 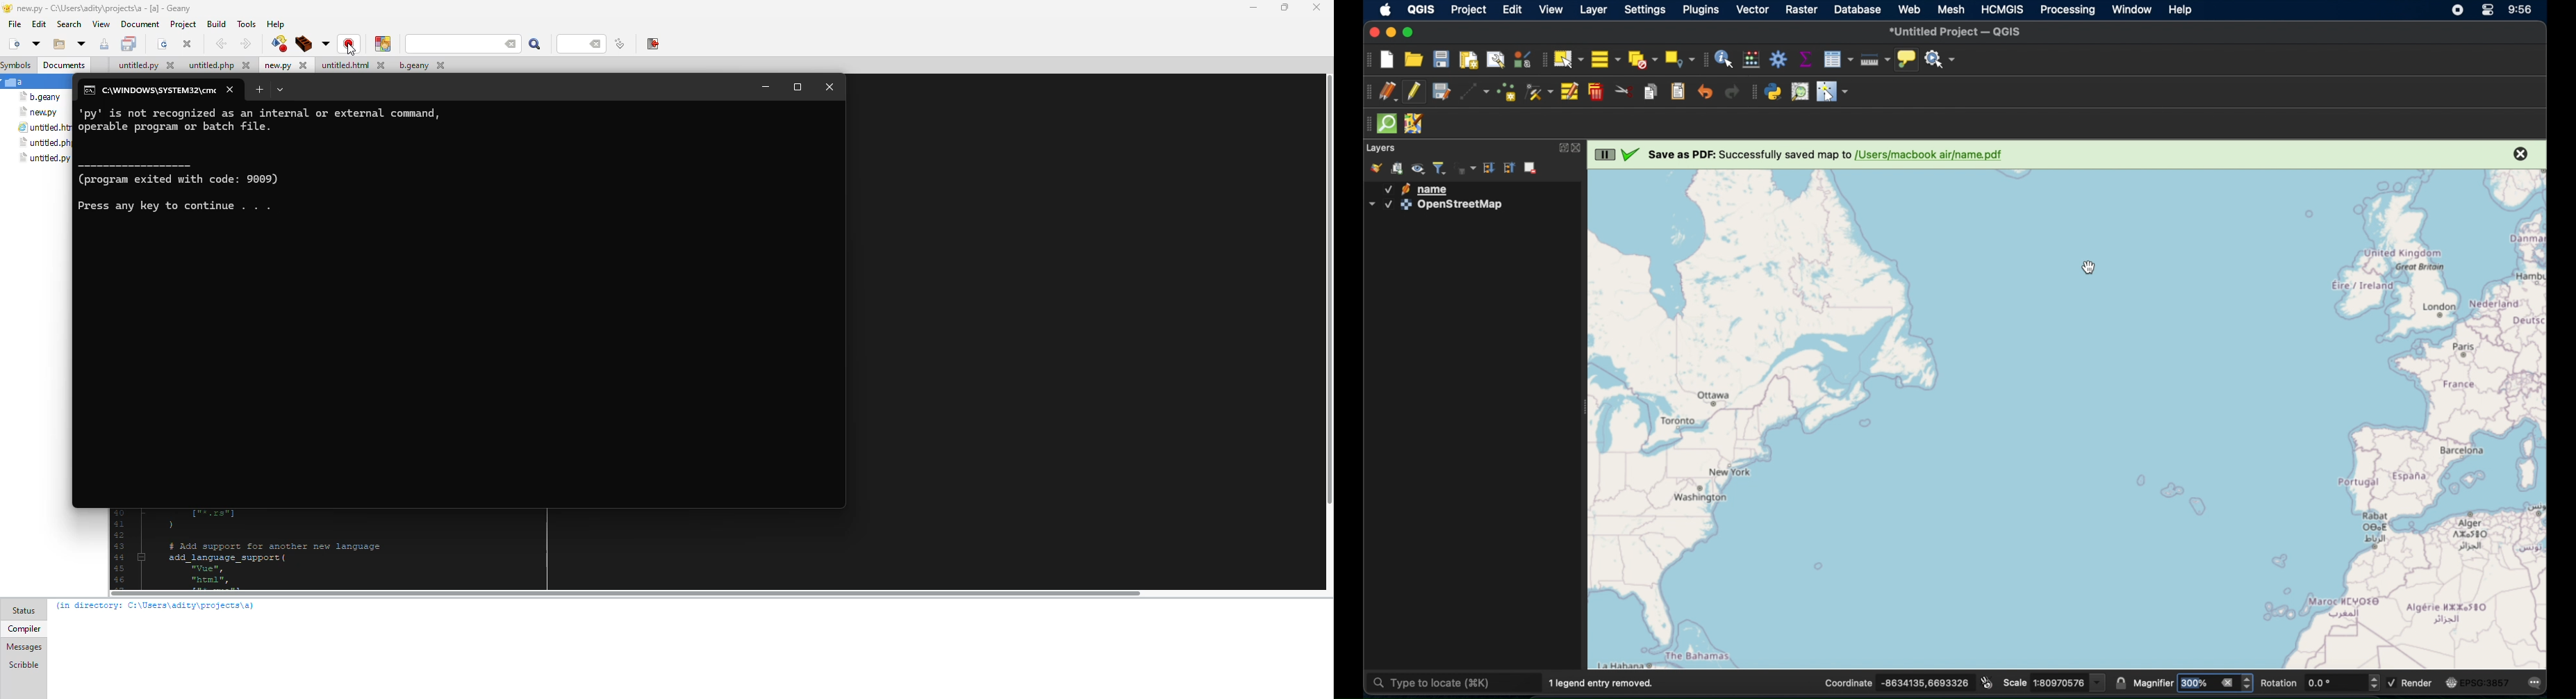 What do you see at coordinates (1376, 168) in the screenshot?
I see `open layer styling panel` at bounding box center [1376, 168].